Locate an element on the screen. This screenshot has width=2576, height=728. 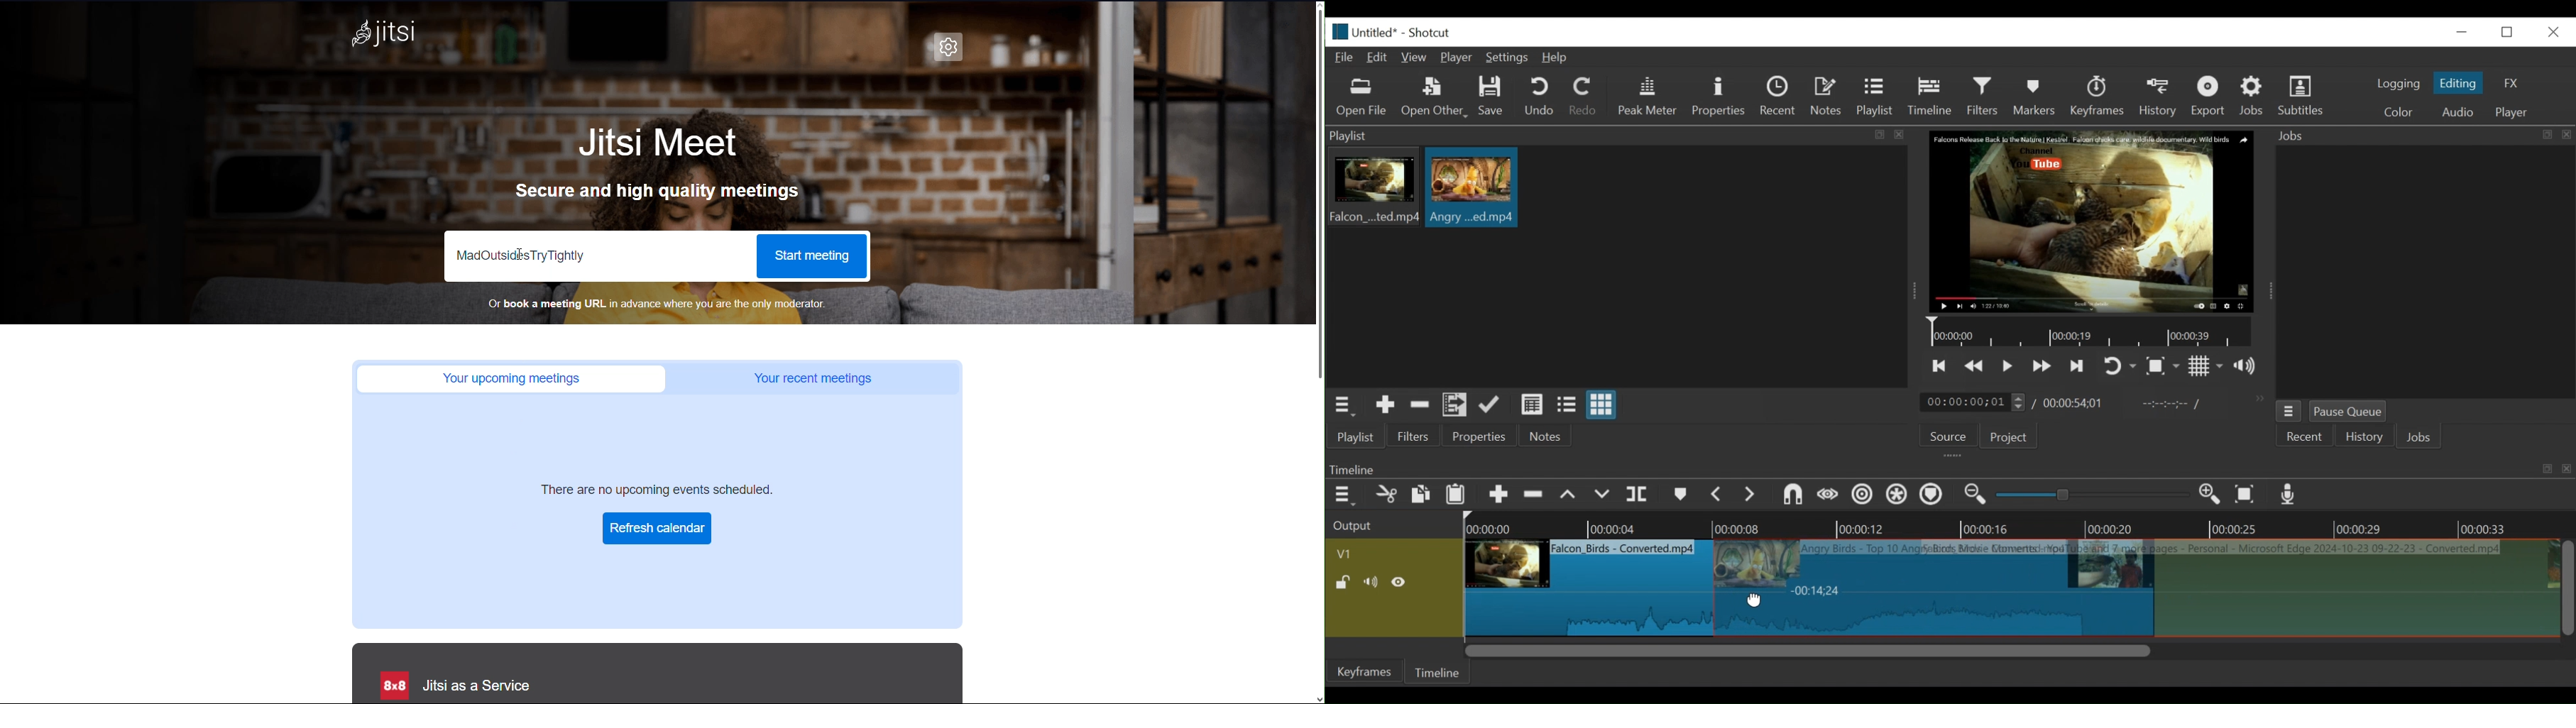
playlist panel is located at coordinates (1611, 136).